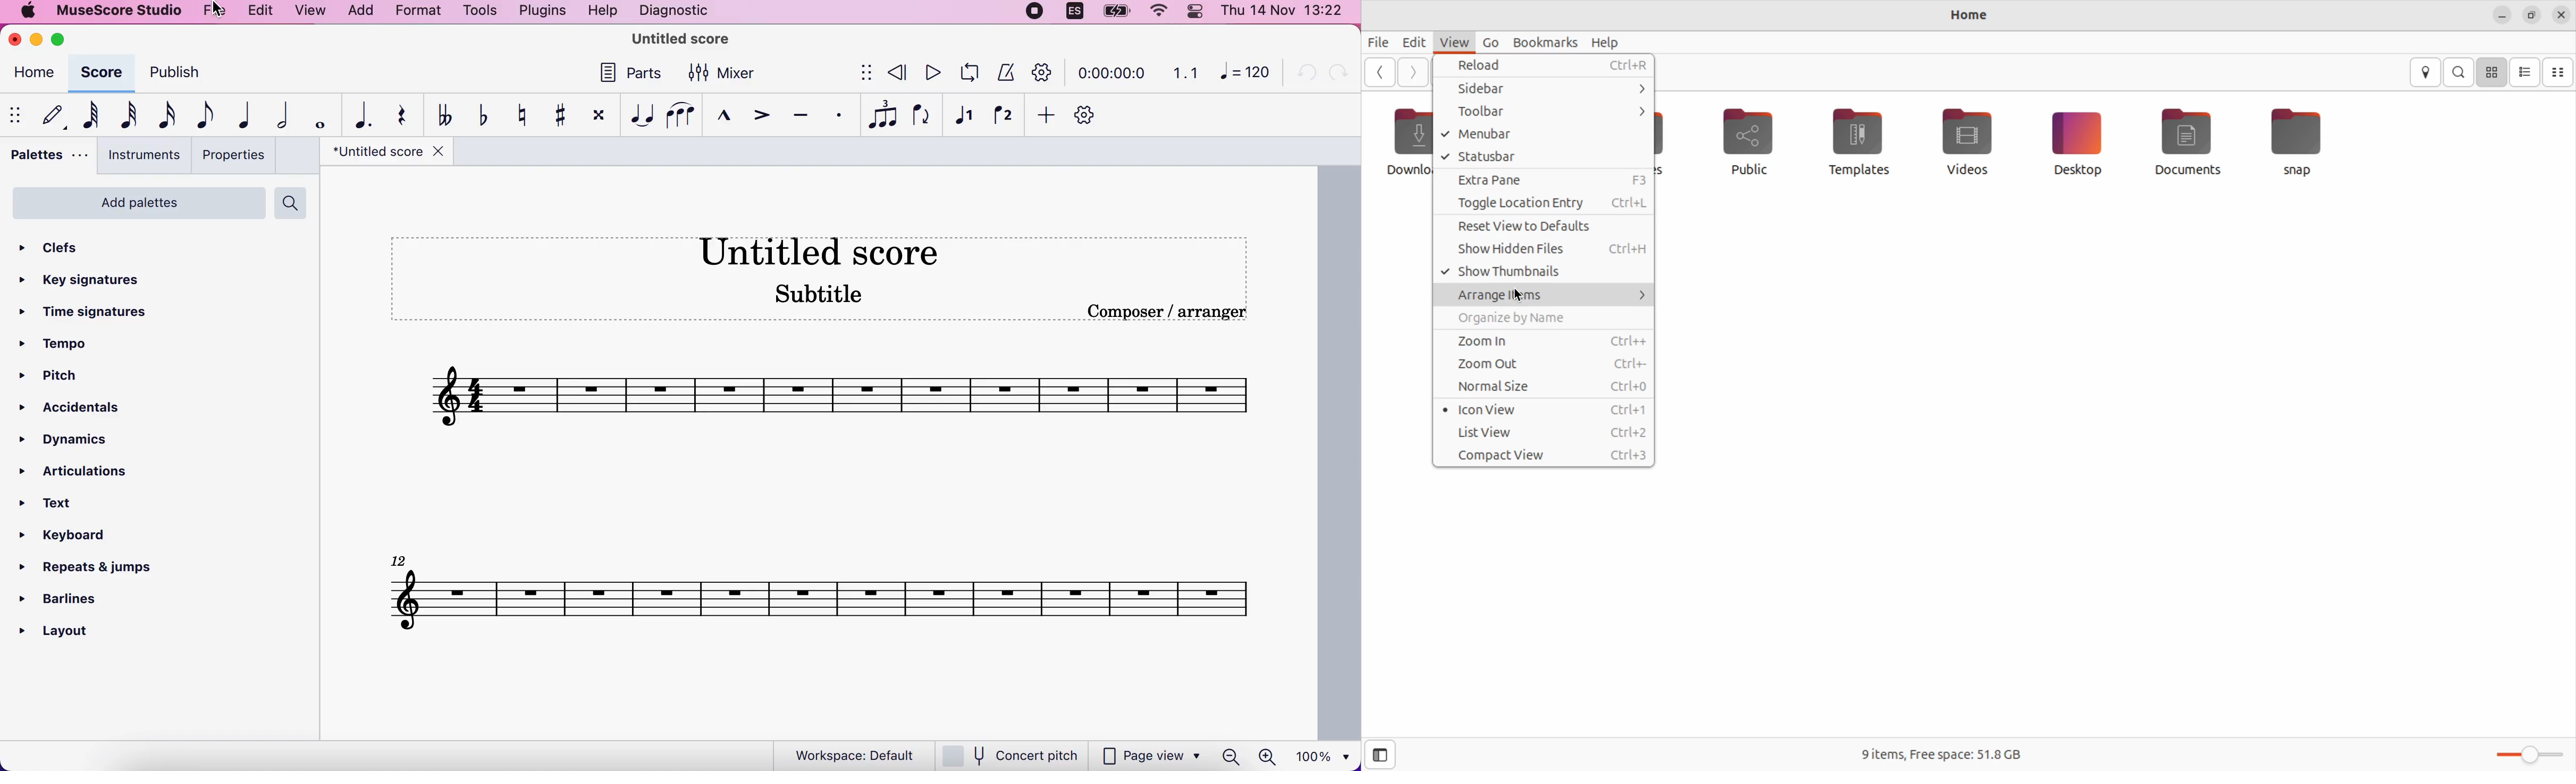 The width and height of the screenshot is (2576, 784). Describe the element at coordinates (1545, 363) in the screenshot. I see `zoom out` at that location.